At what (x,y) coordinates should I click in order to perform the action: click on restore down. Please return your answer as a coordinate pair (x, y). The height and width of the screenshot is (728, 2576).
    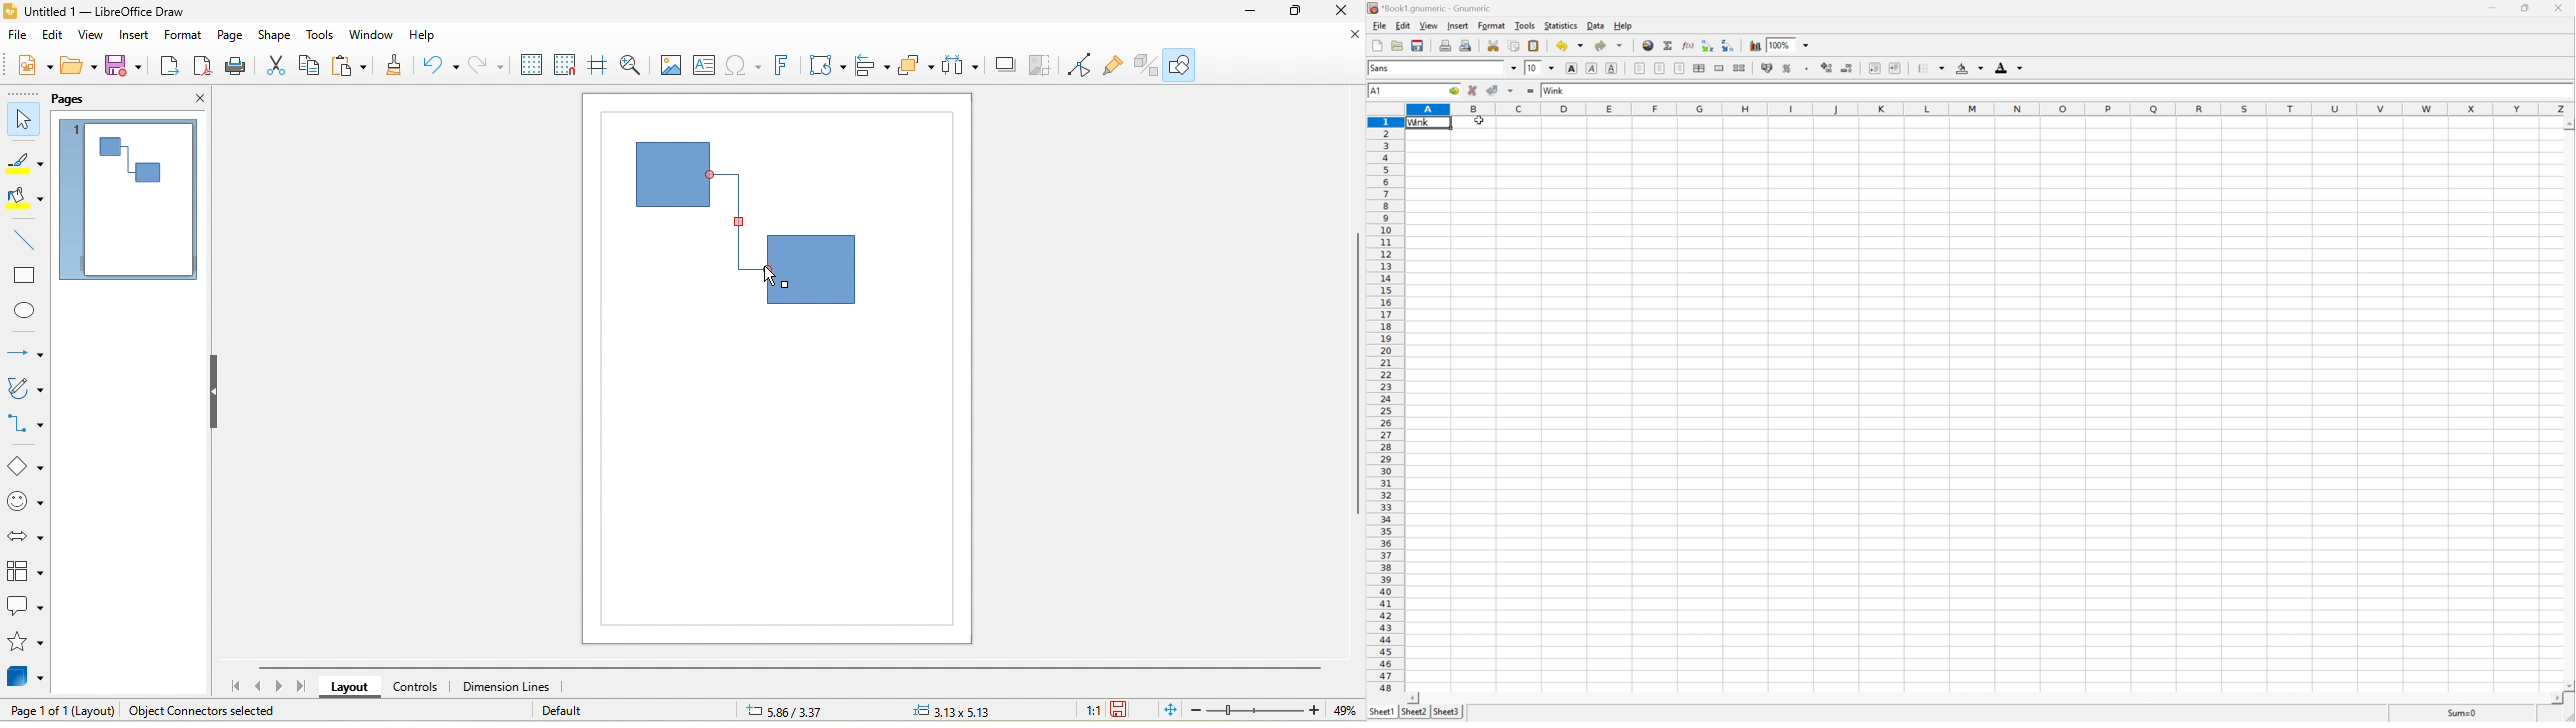
    Looking at the image, I should click on (2527, 8).